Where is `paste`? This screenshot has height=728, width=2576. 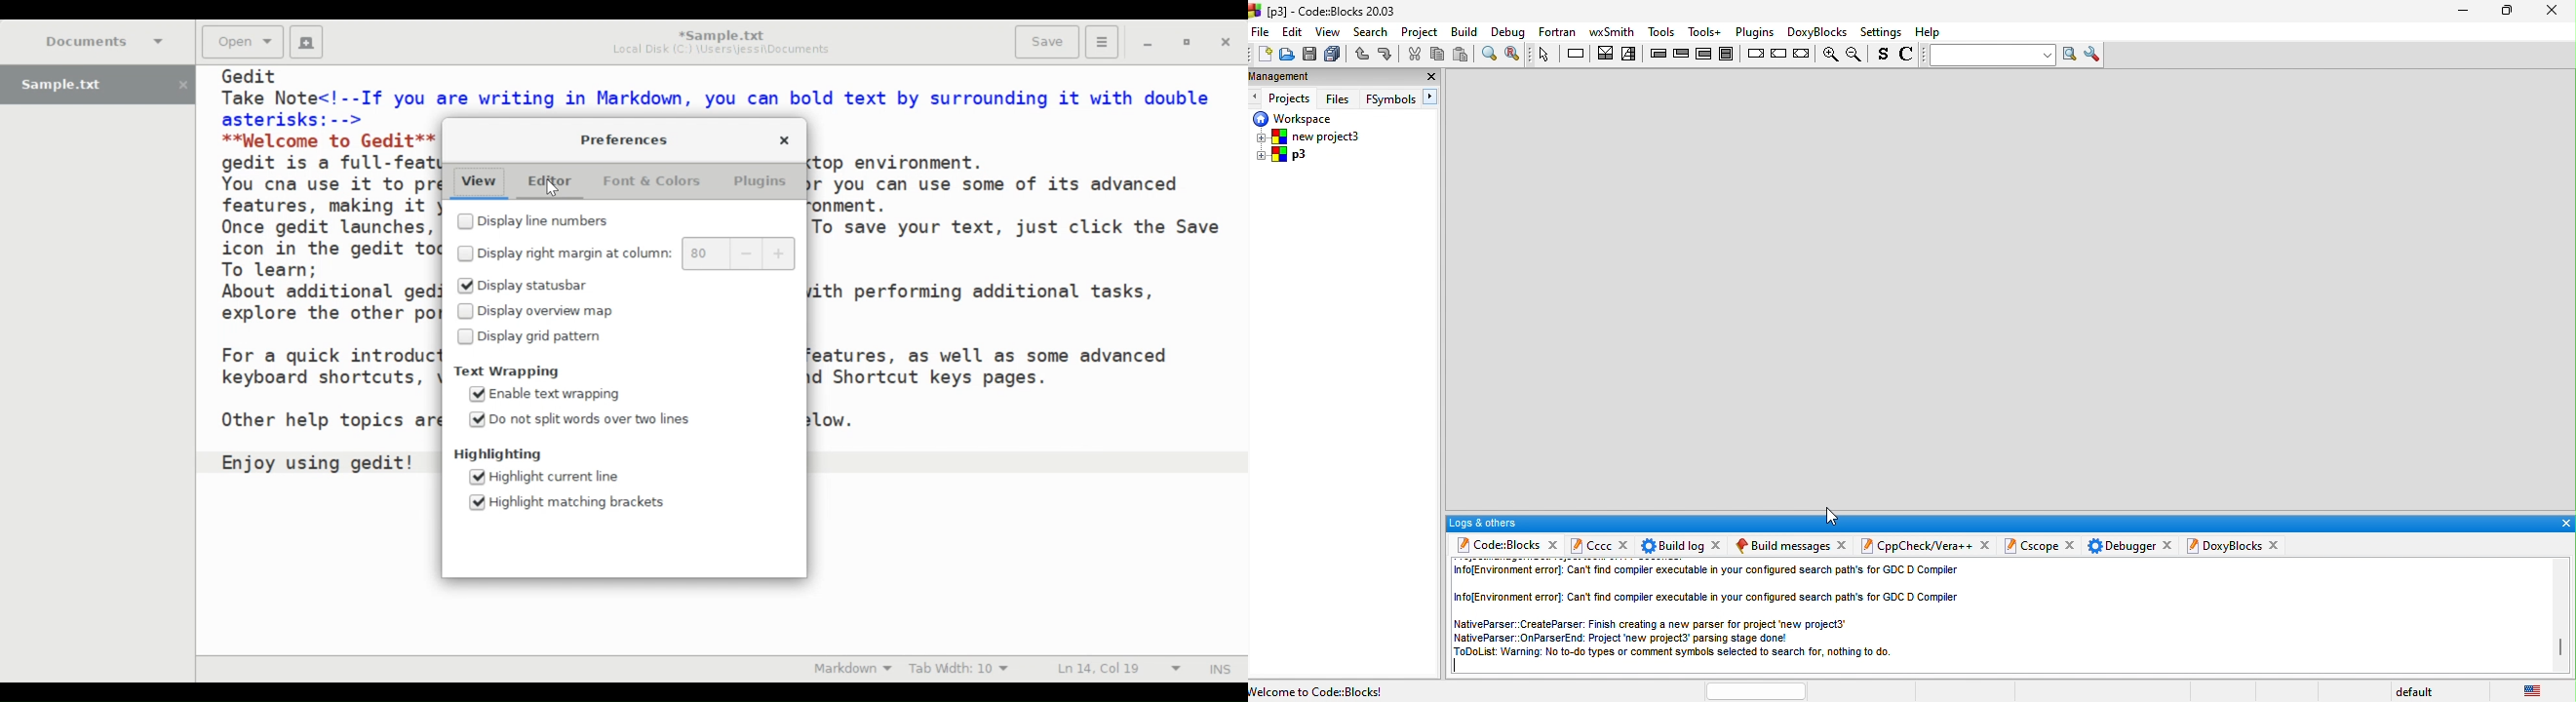 paste is located at coordinates (1463, 54).